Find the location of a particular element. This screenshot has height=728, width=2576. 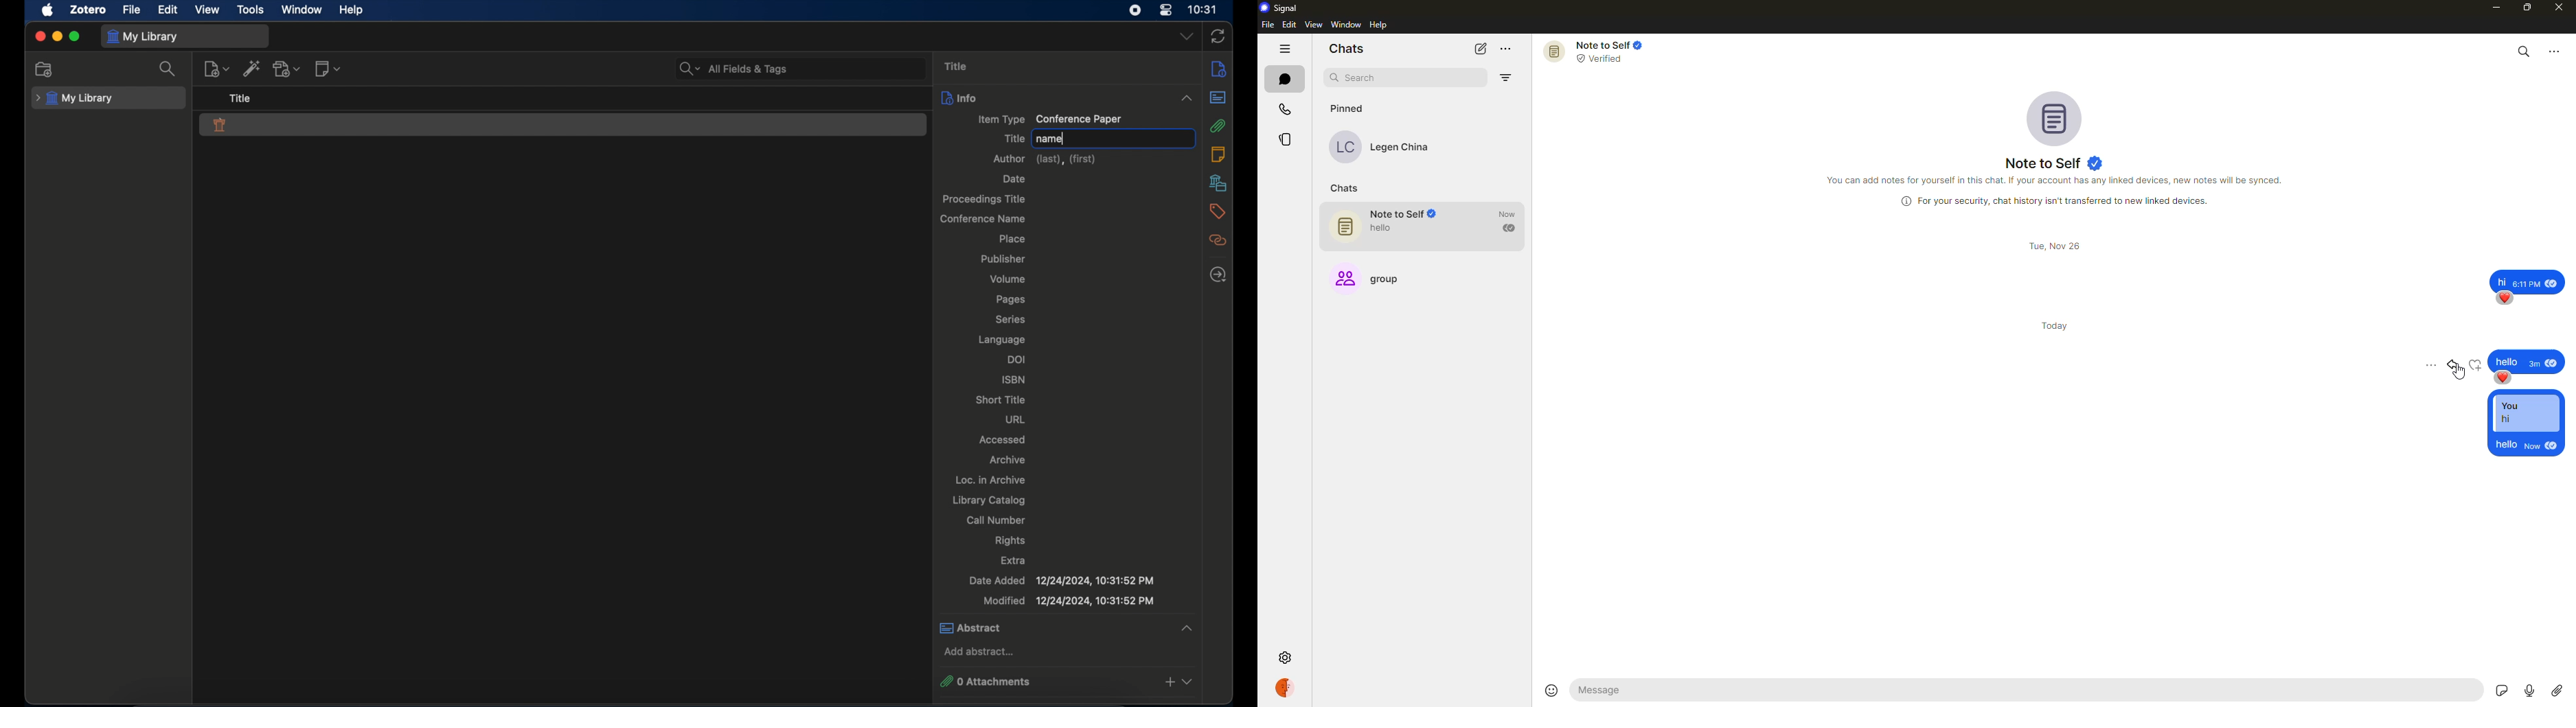

help is located at coordinates (351, 10).